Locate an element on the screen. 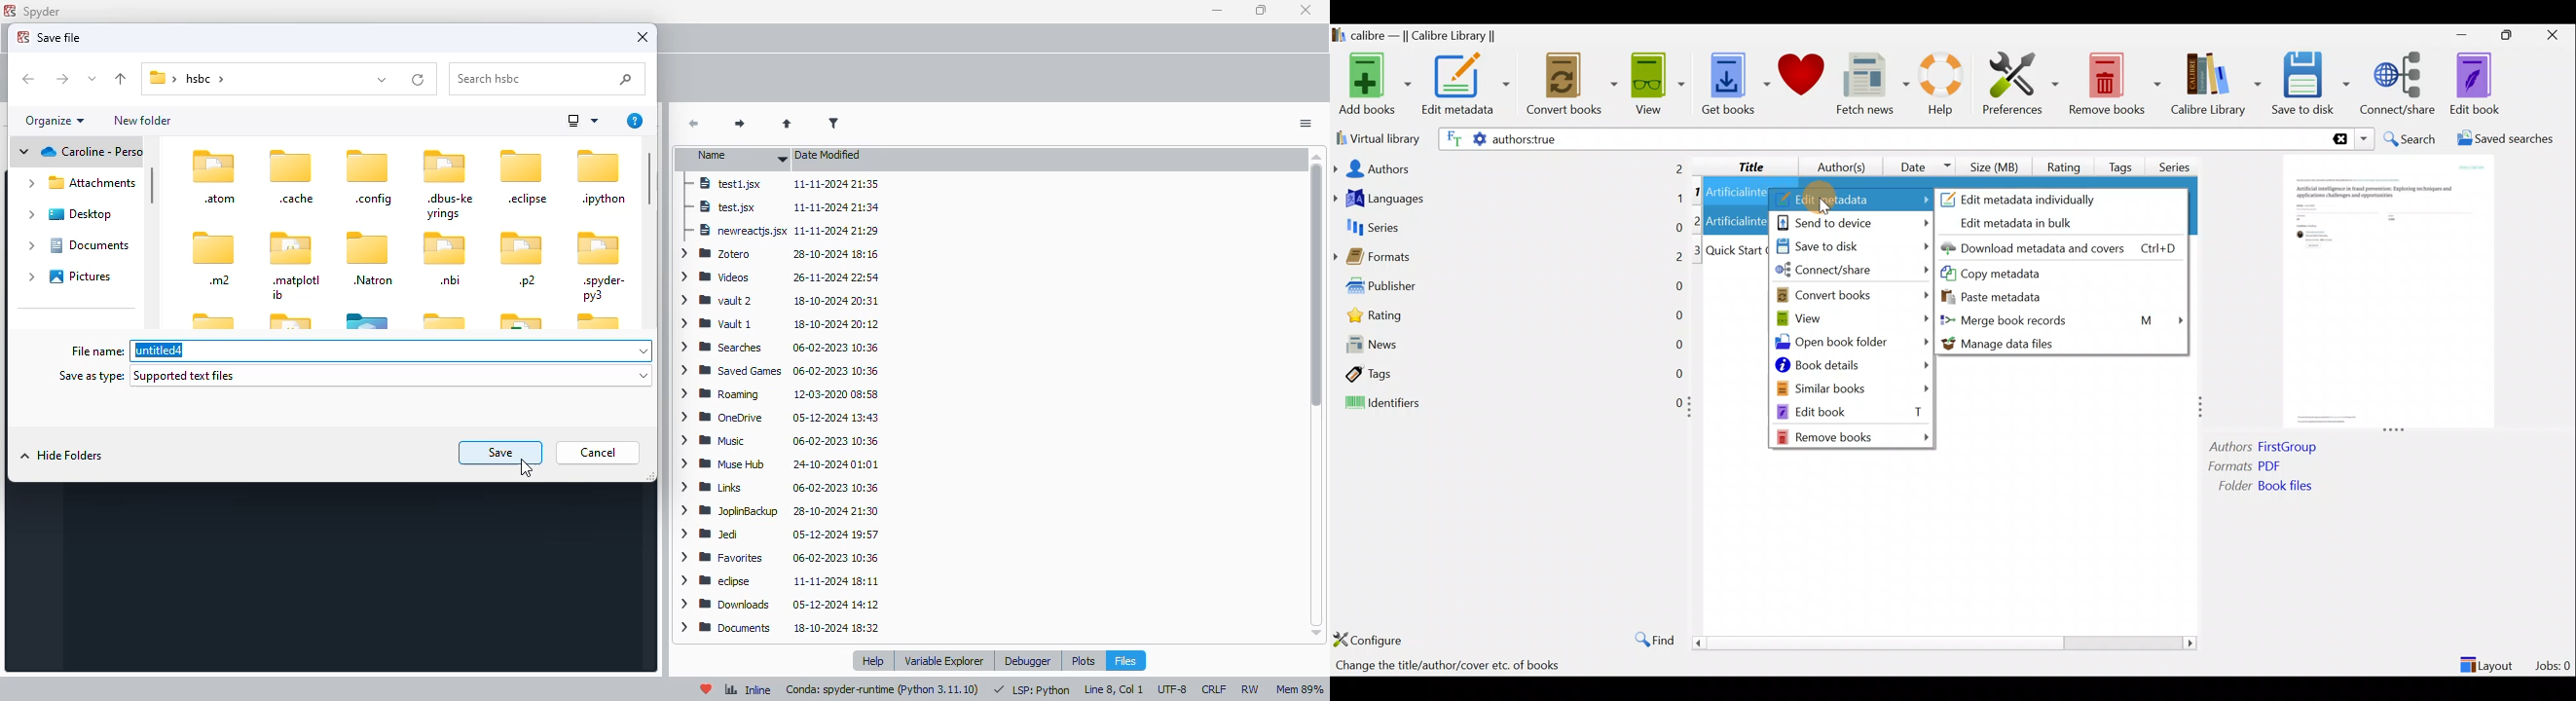 The width and height of the screenshot is (2576, 728). Scrollbar is located at coordinates (1318, 284).